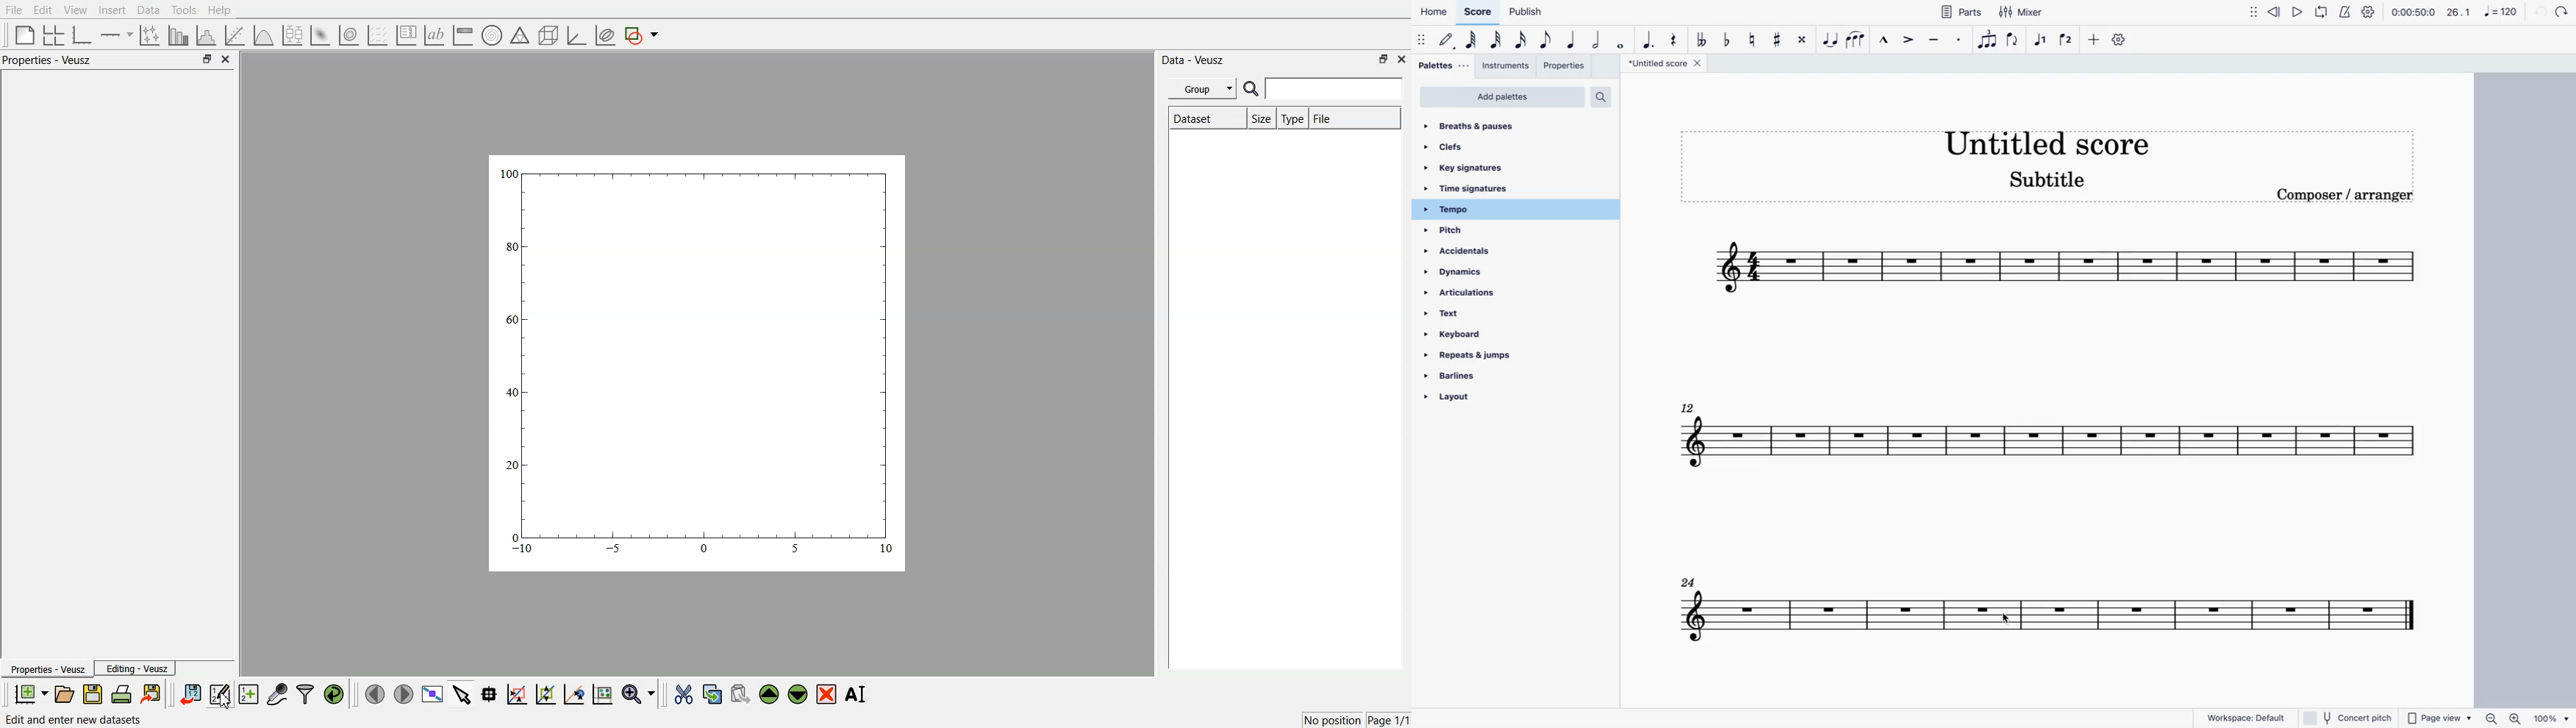  I want to click on add a shape, so click(643, 36).